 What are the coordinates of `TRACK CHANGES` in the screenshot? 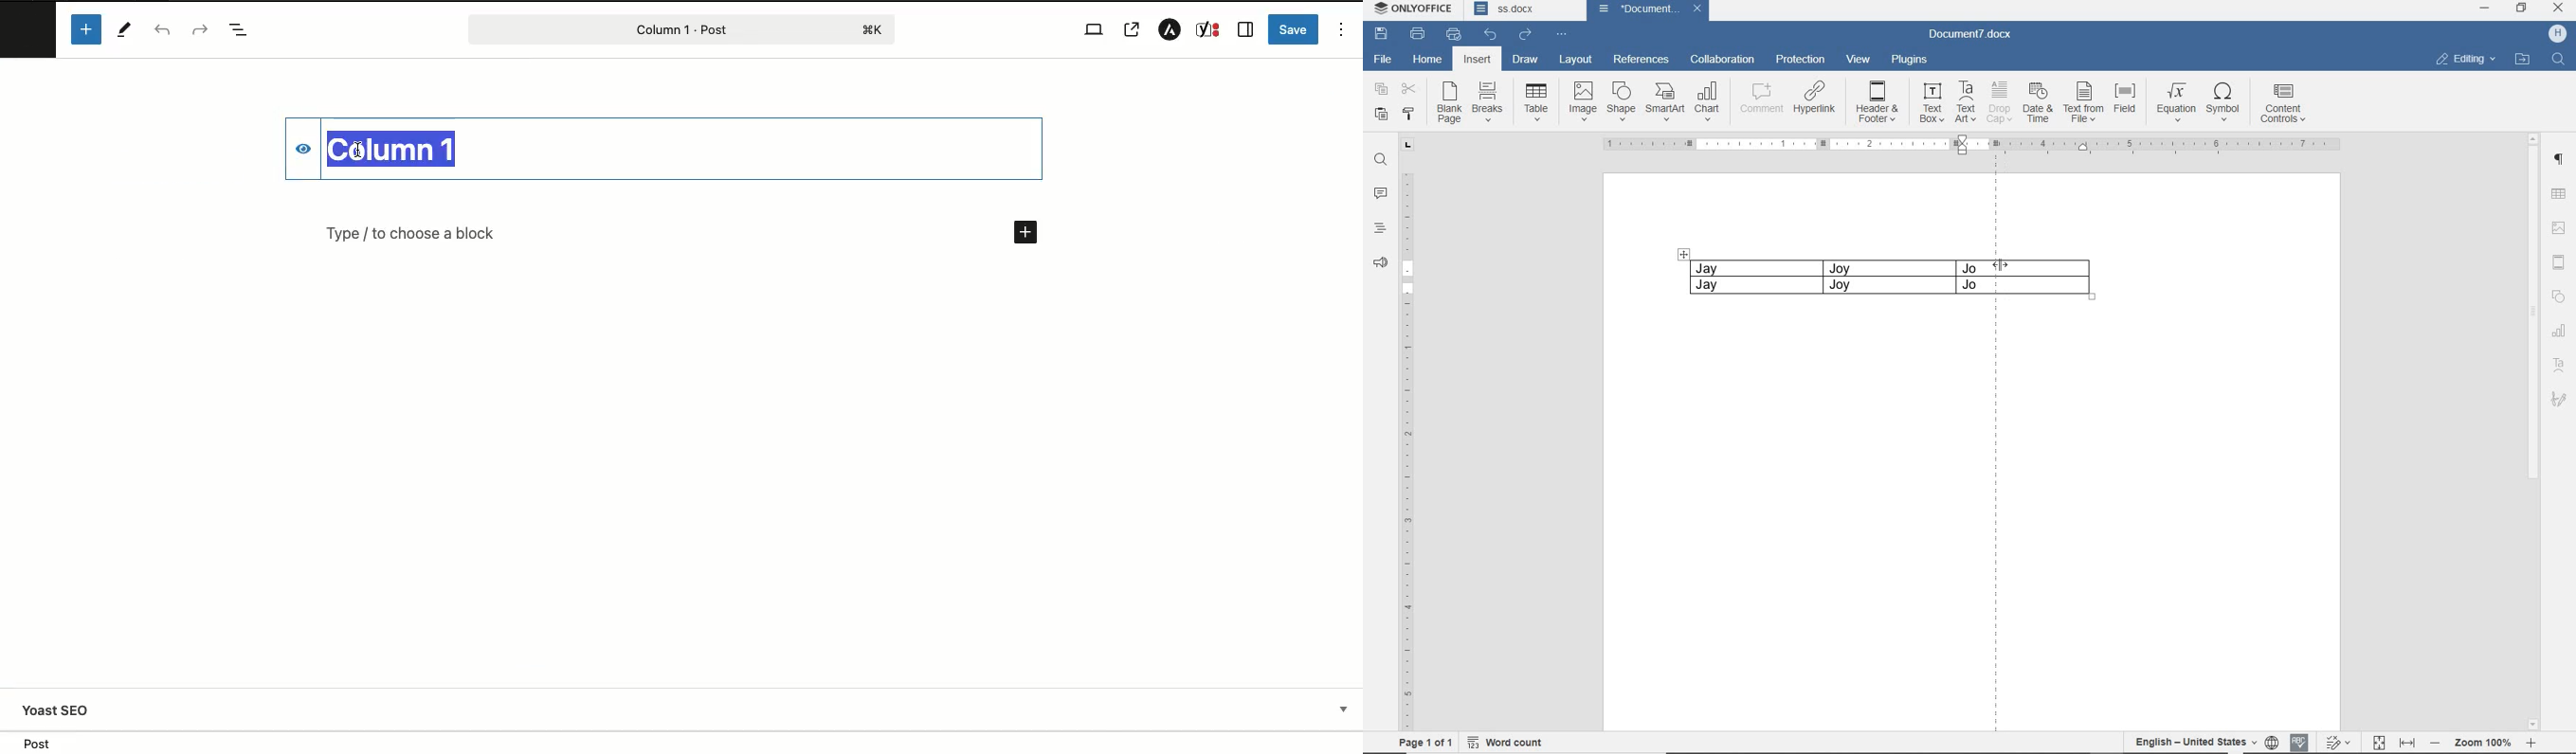 It's located at (2341, 742).